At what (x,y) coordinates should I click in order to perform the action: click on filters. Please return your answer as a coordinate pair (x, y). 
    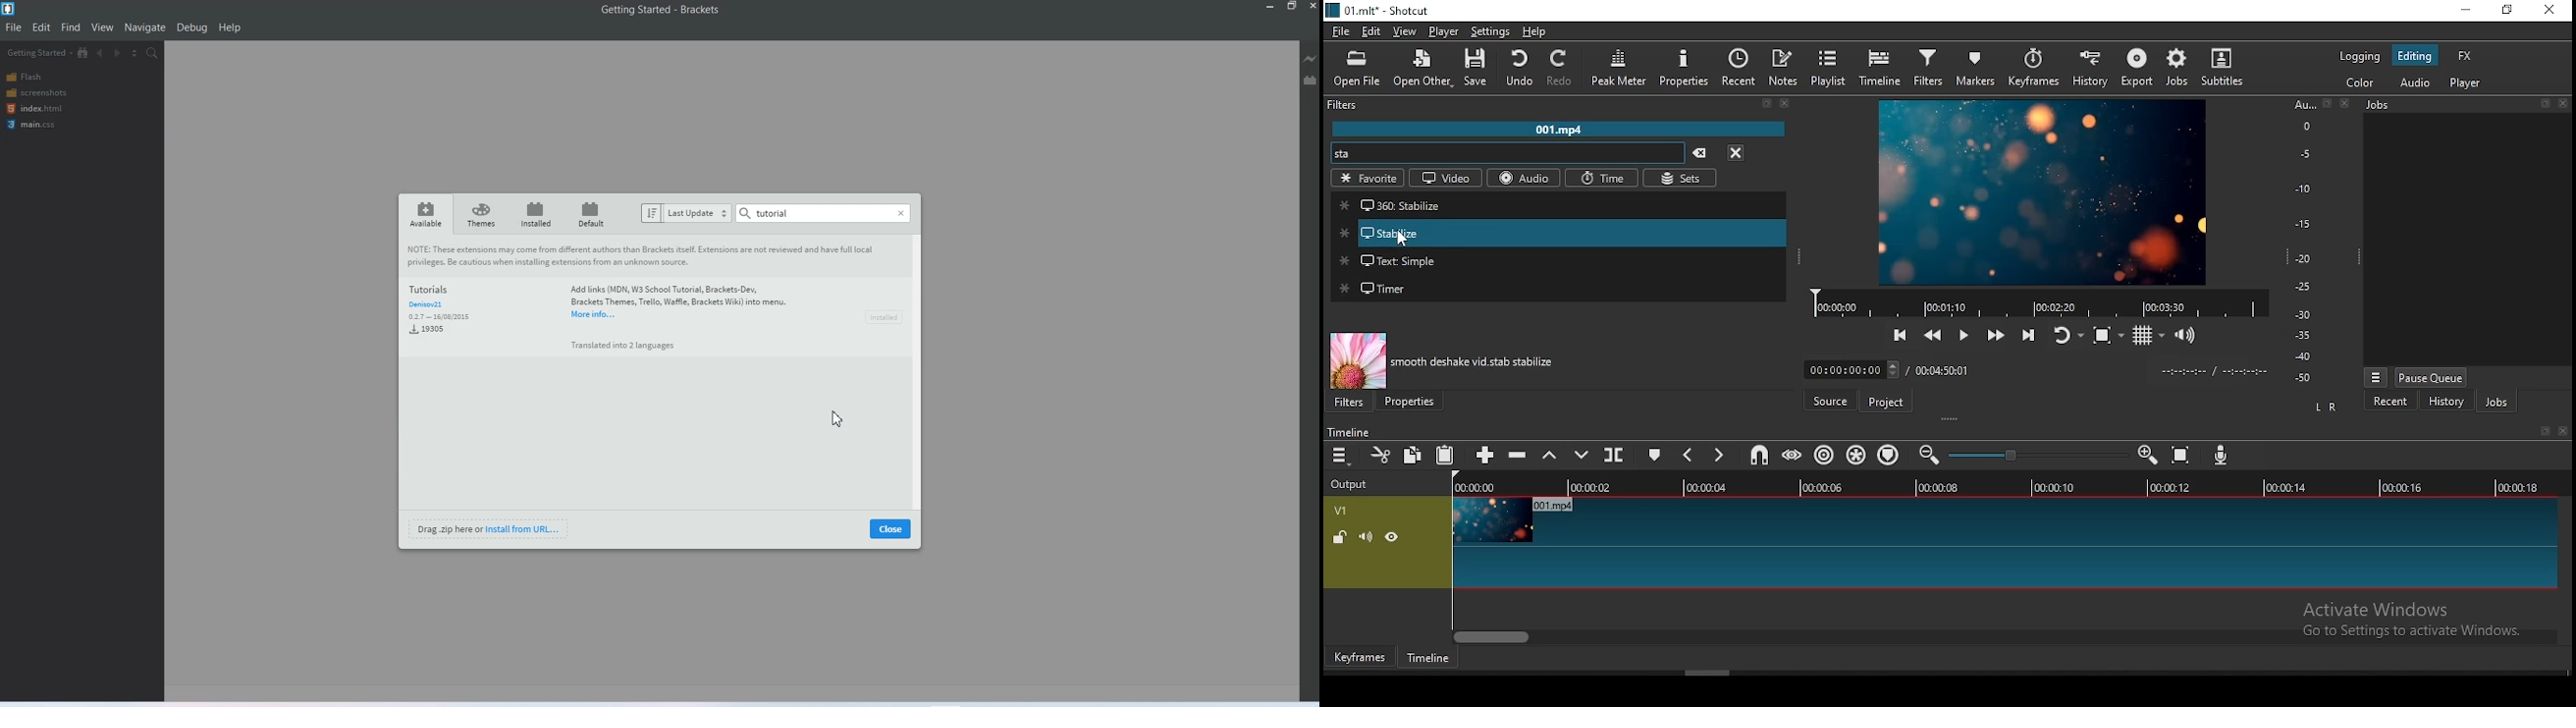
    Looking at the image, I should click on (1354, 402).